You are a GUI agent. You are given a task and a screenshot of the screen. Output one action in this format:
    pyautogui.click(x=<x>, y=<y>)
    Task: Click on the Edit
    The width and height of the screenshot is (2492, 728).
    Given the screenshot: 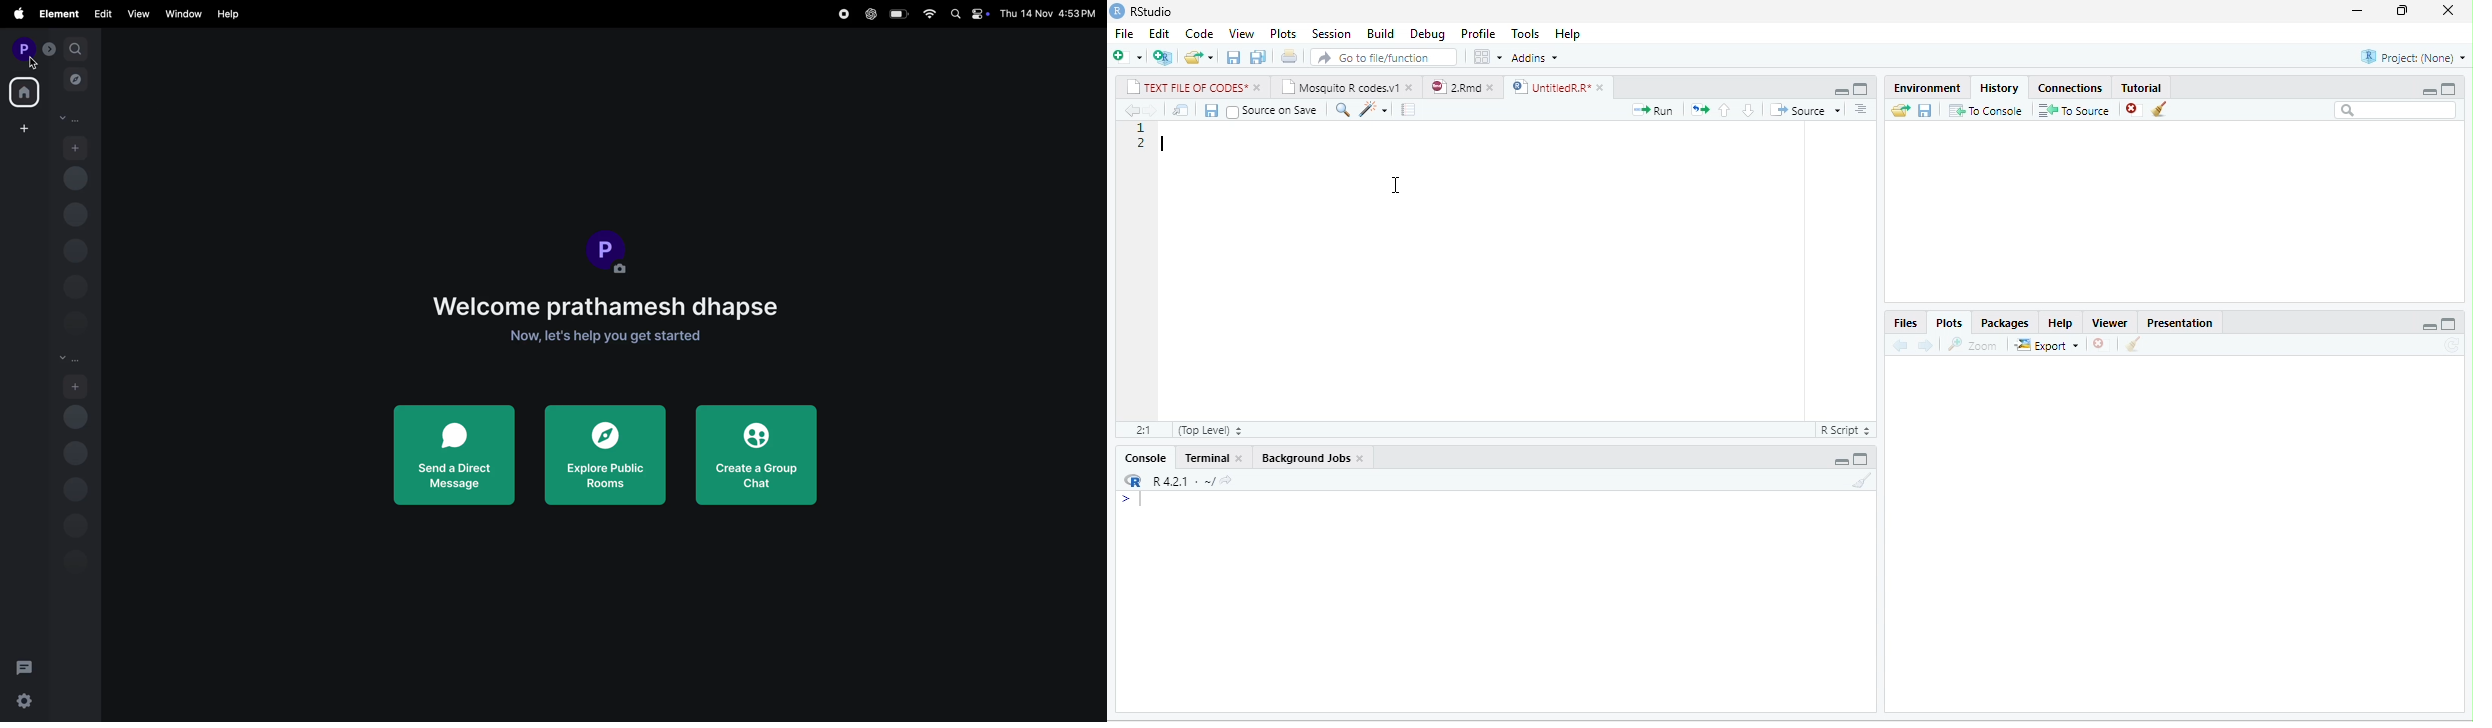 What is the action you would take?
    pyautogui.click(x=1159, y=33)
    